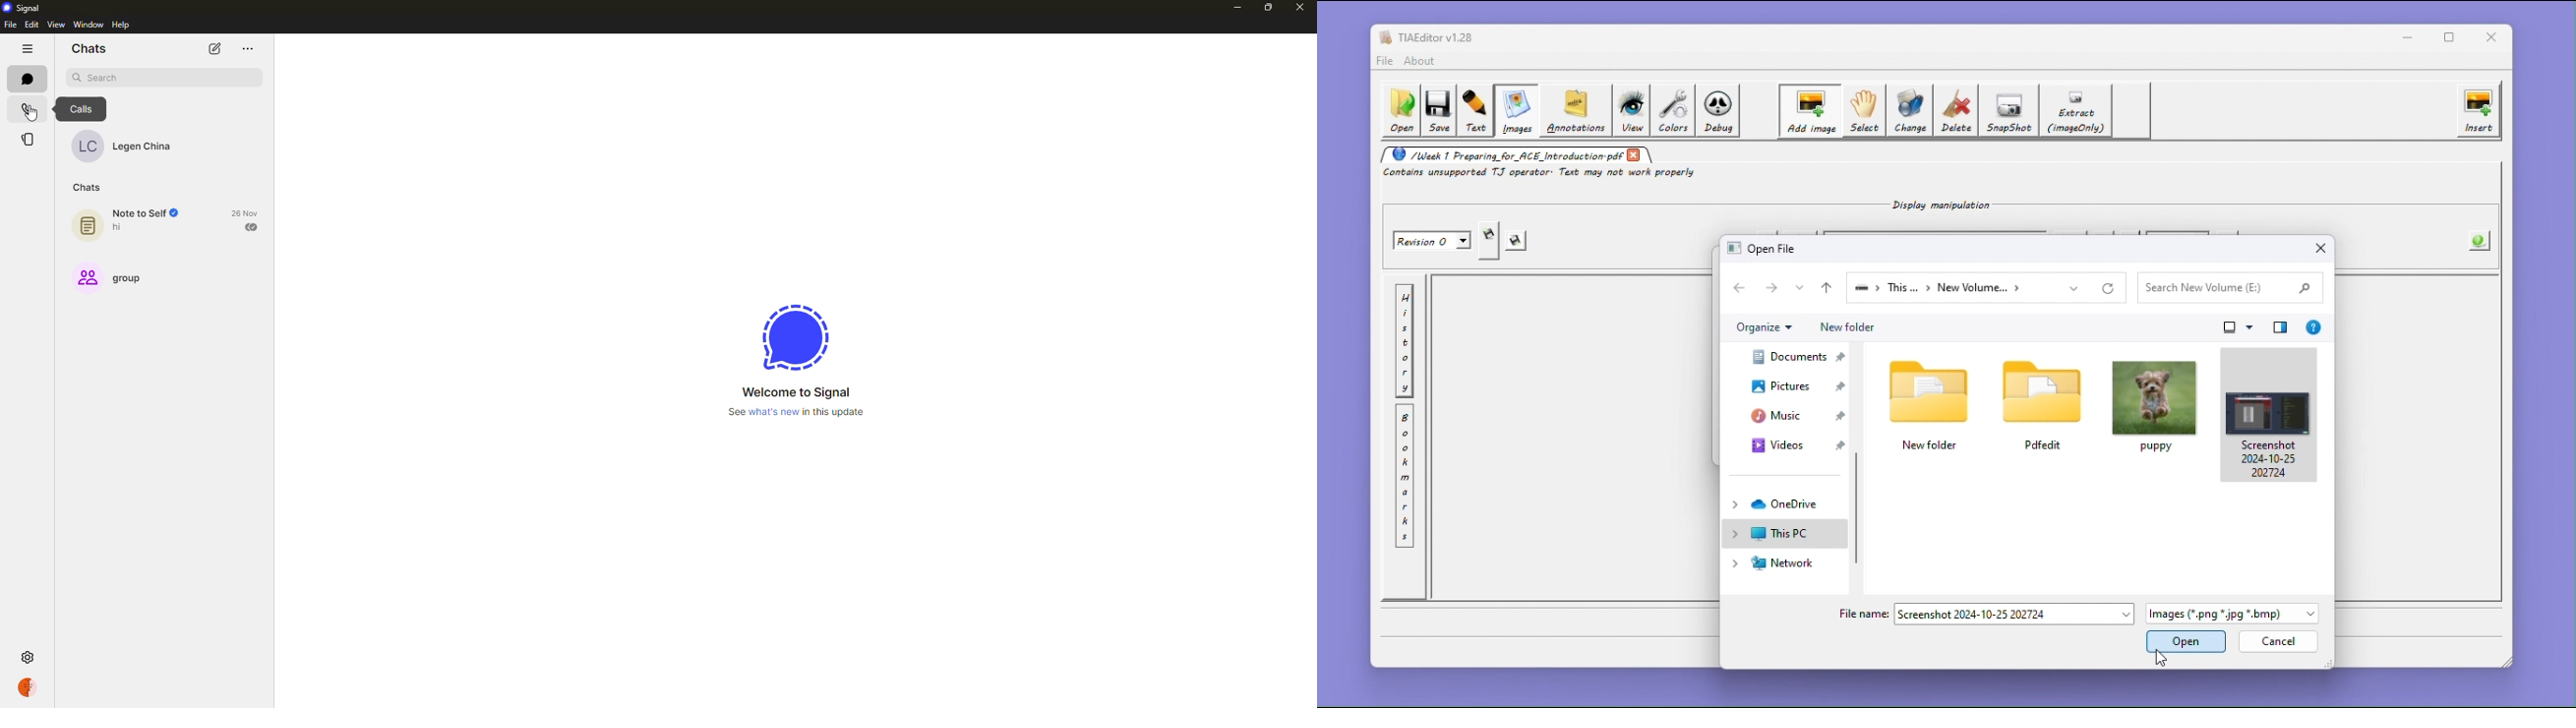  Describe the element at coordinates (1783, 534) in the screenshot. I see `This PC` at that location.